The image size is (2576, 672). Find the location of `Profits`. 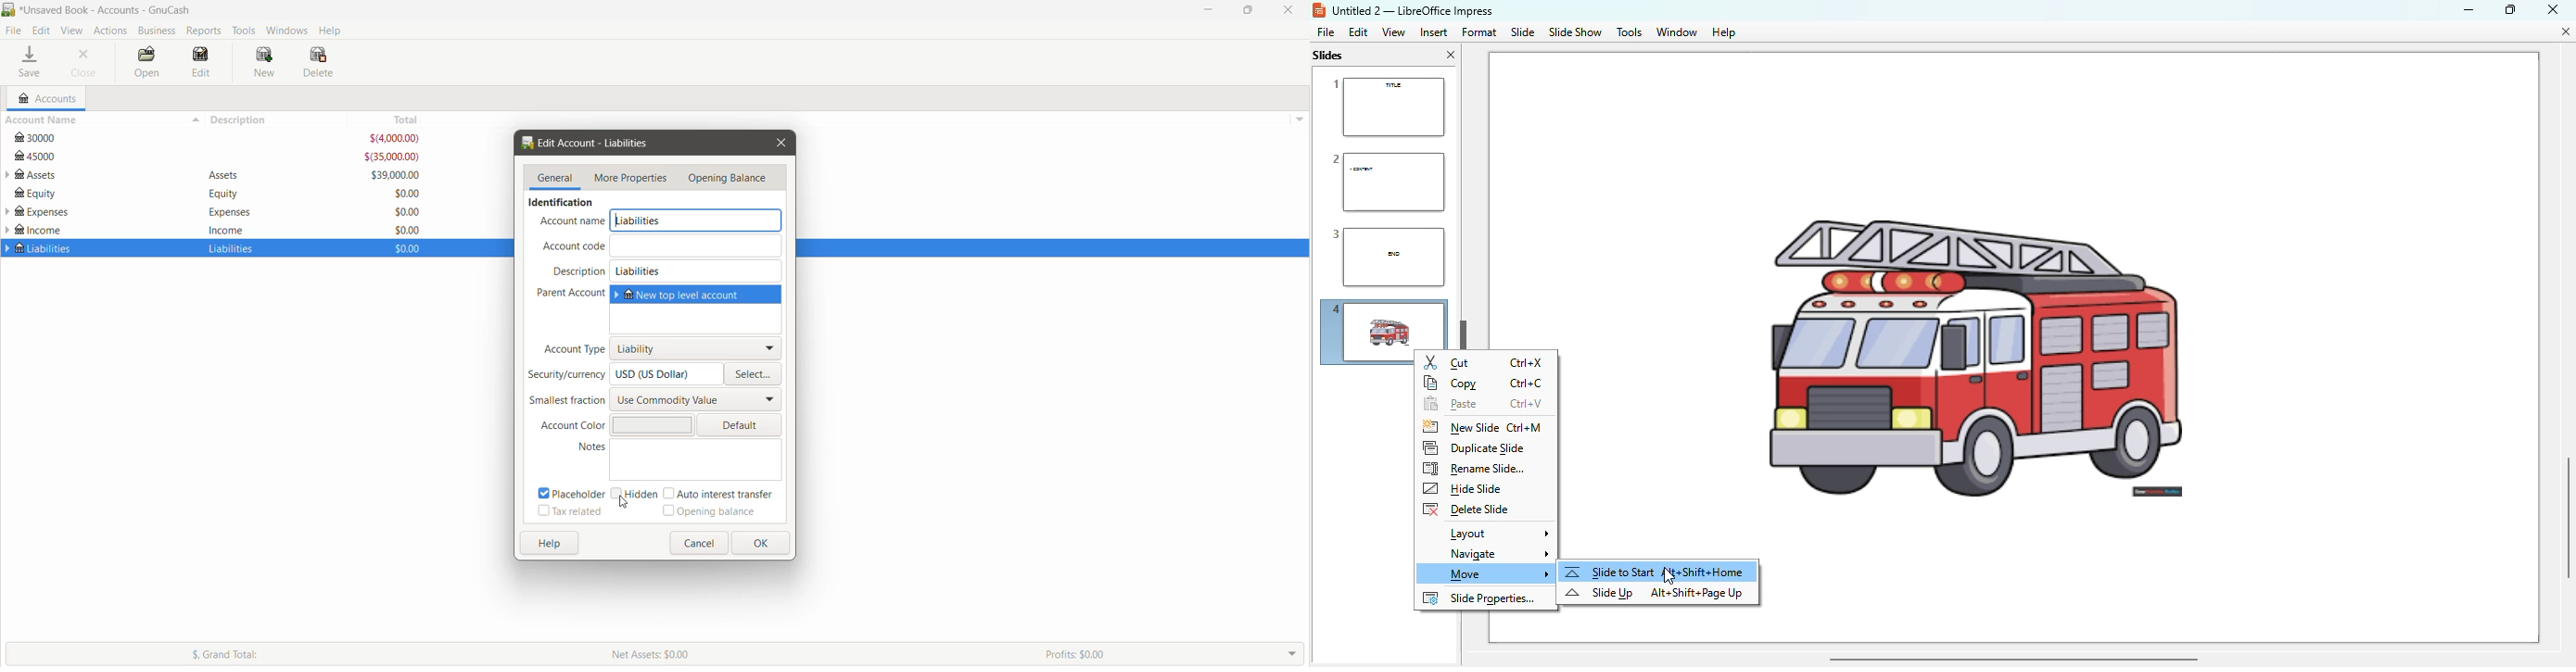

Profits is located at coordinates (1174, 653).